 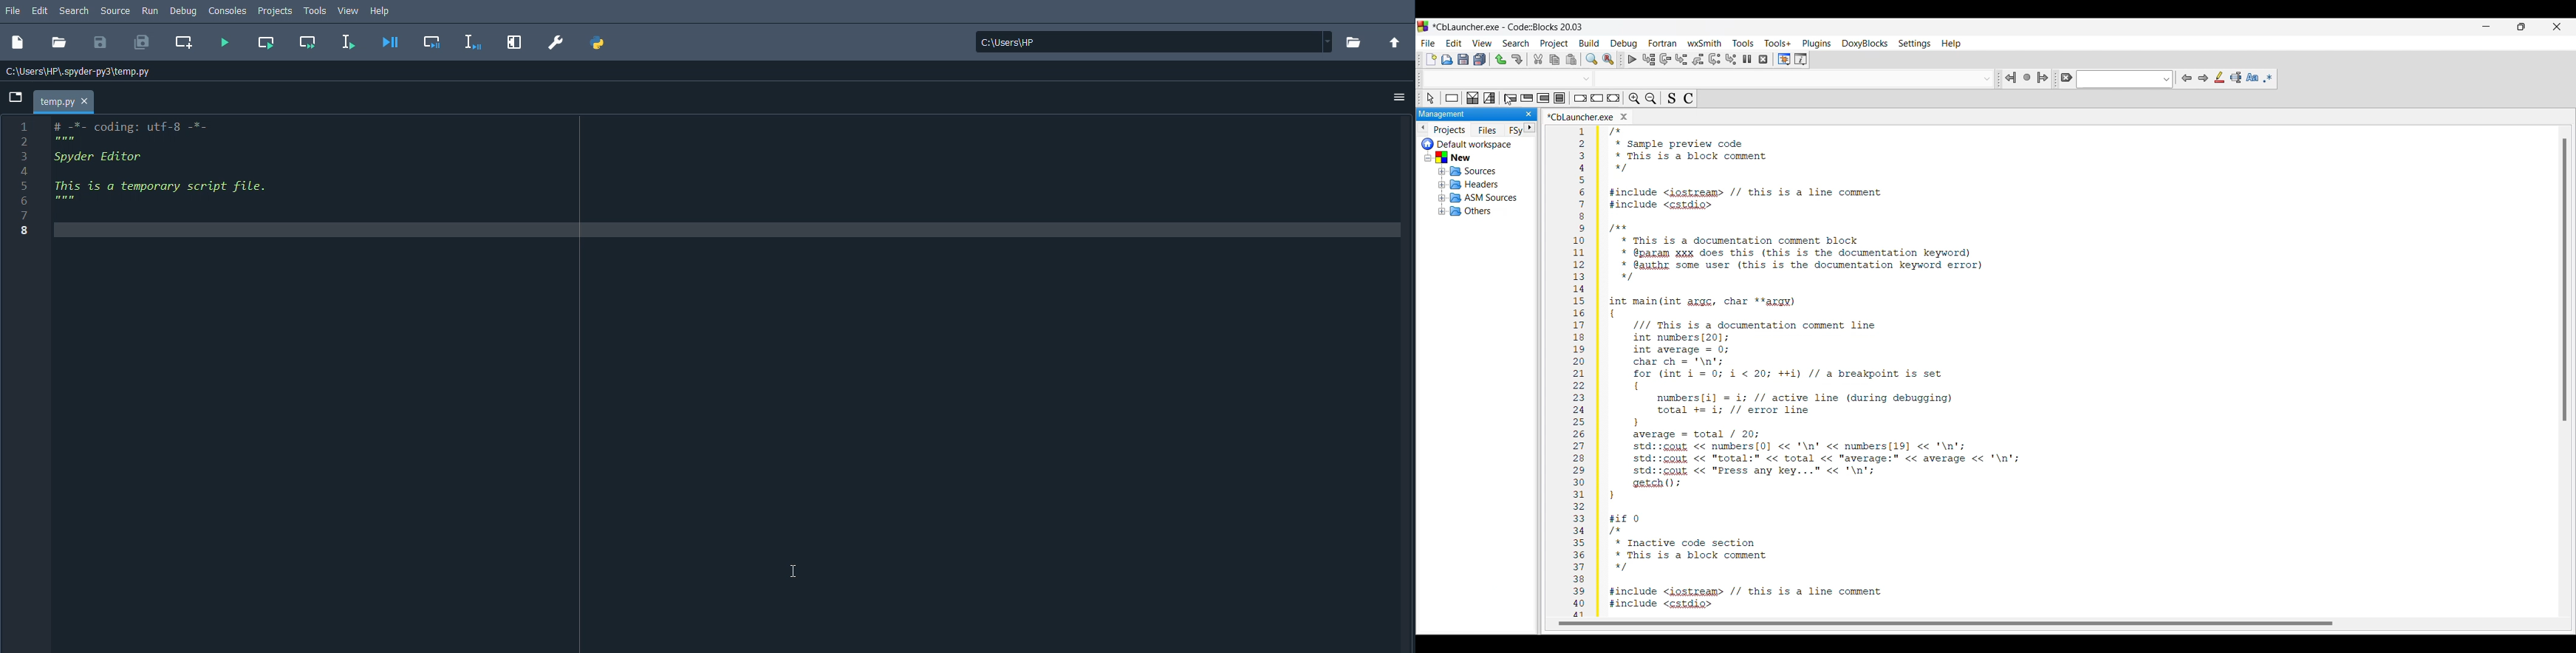 What do you see at coordinates (518, 43) in the screenshot?
I see `Maximize current pane` at bounding box center [518, 43].